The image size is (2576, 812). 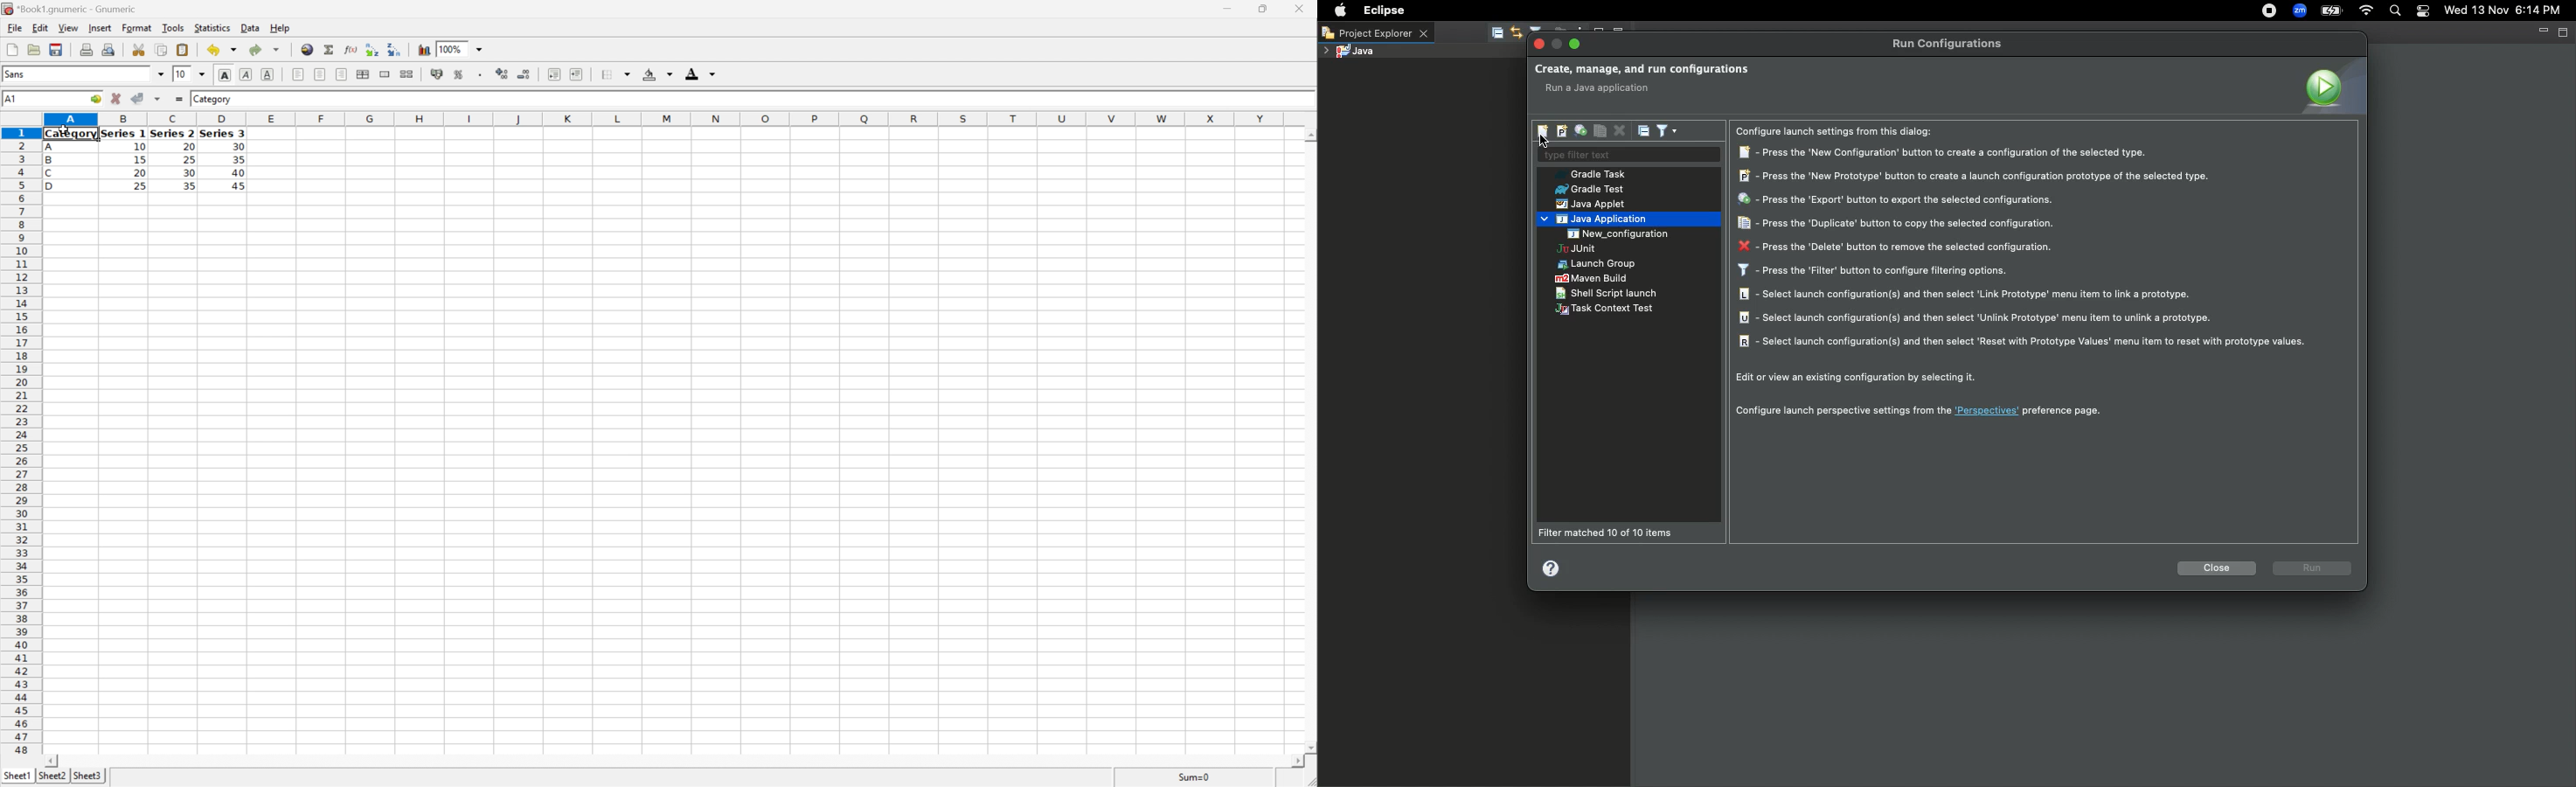 I want to click on Enter formula, so click(x=181, y=98).